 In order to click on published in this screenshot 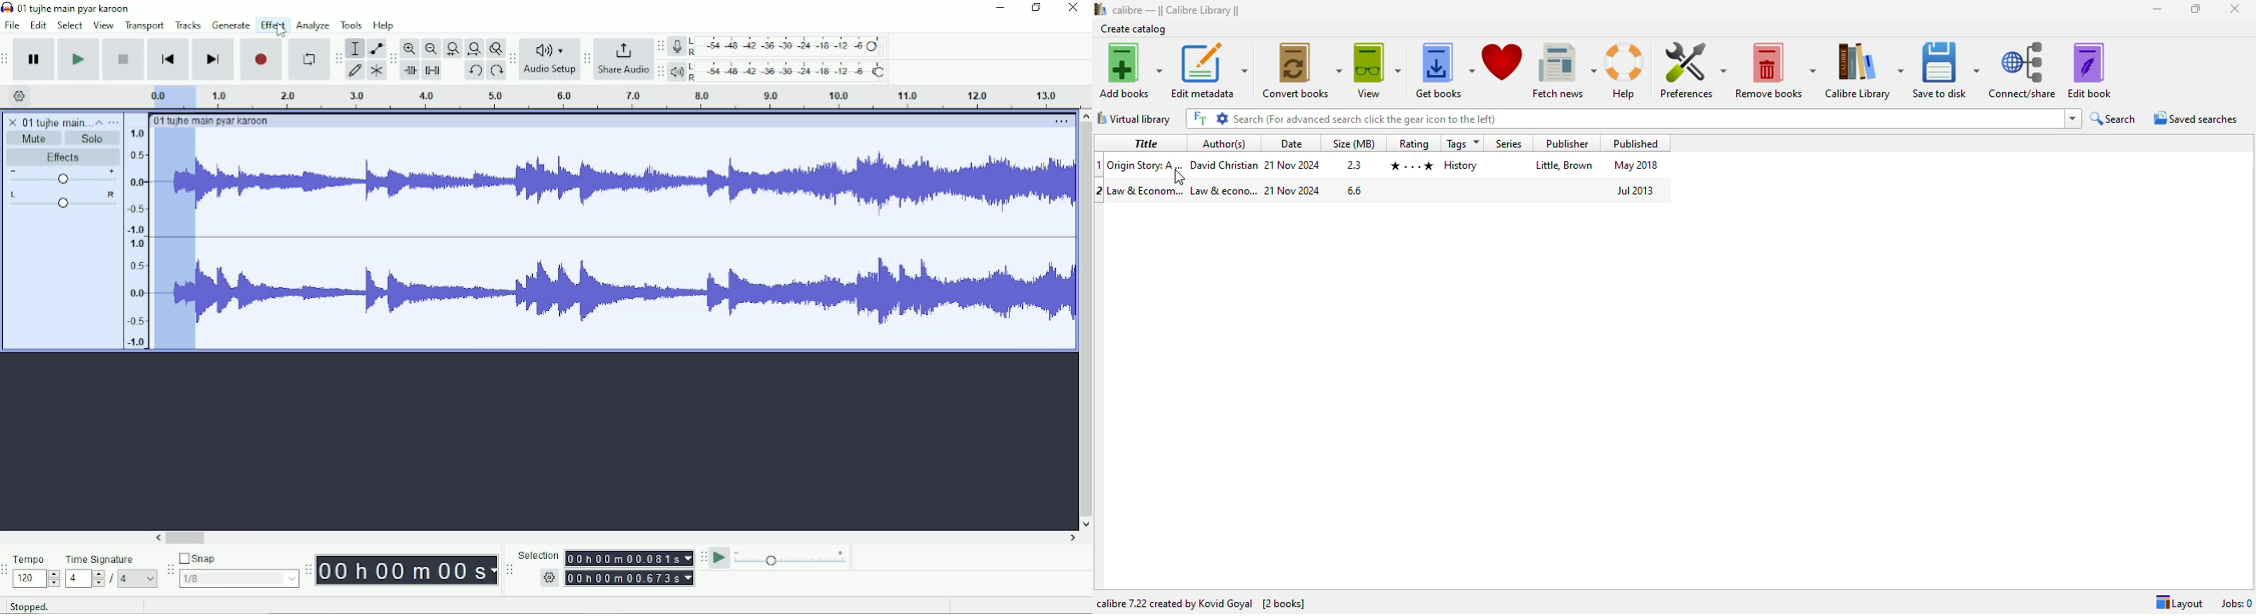, I will do `click(1635, 142)`.